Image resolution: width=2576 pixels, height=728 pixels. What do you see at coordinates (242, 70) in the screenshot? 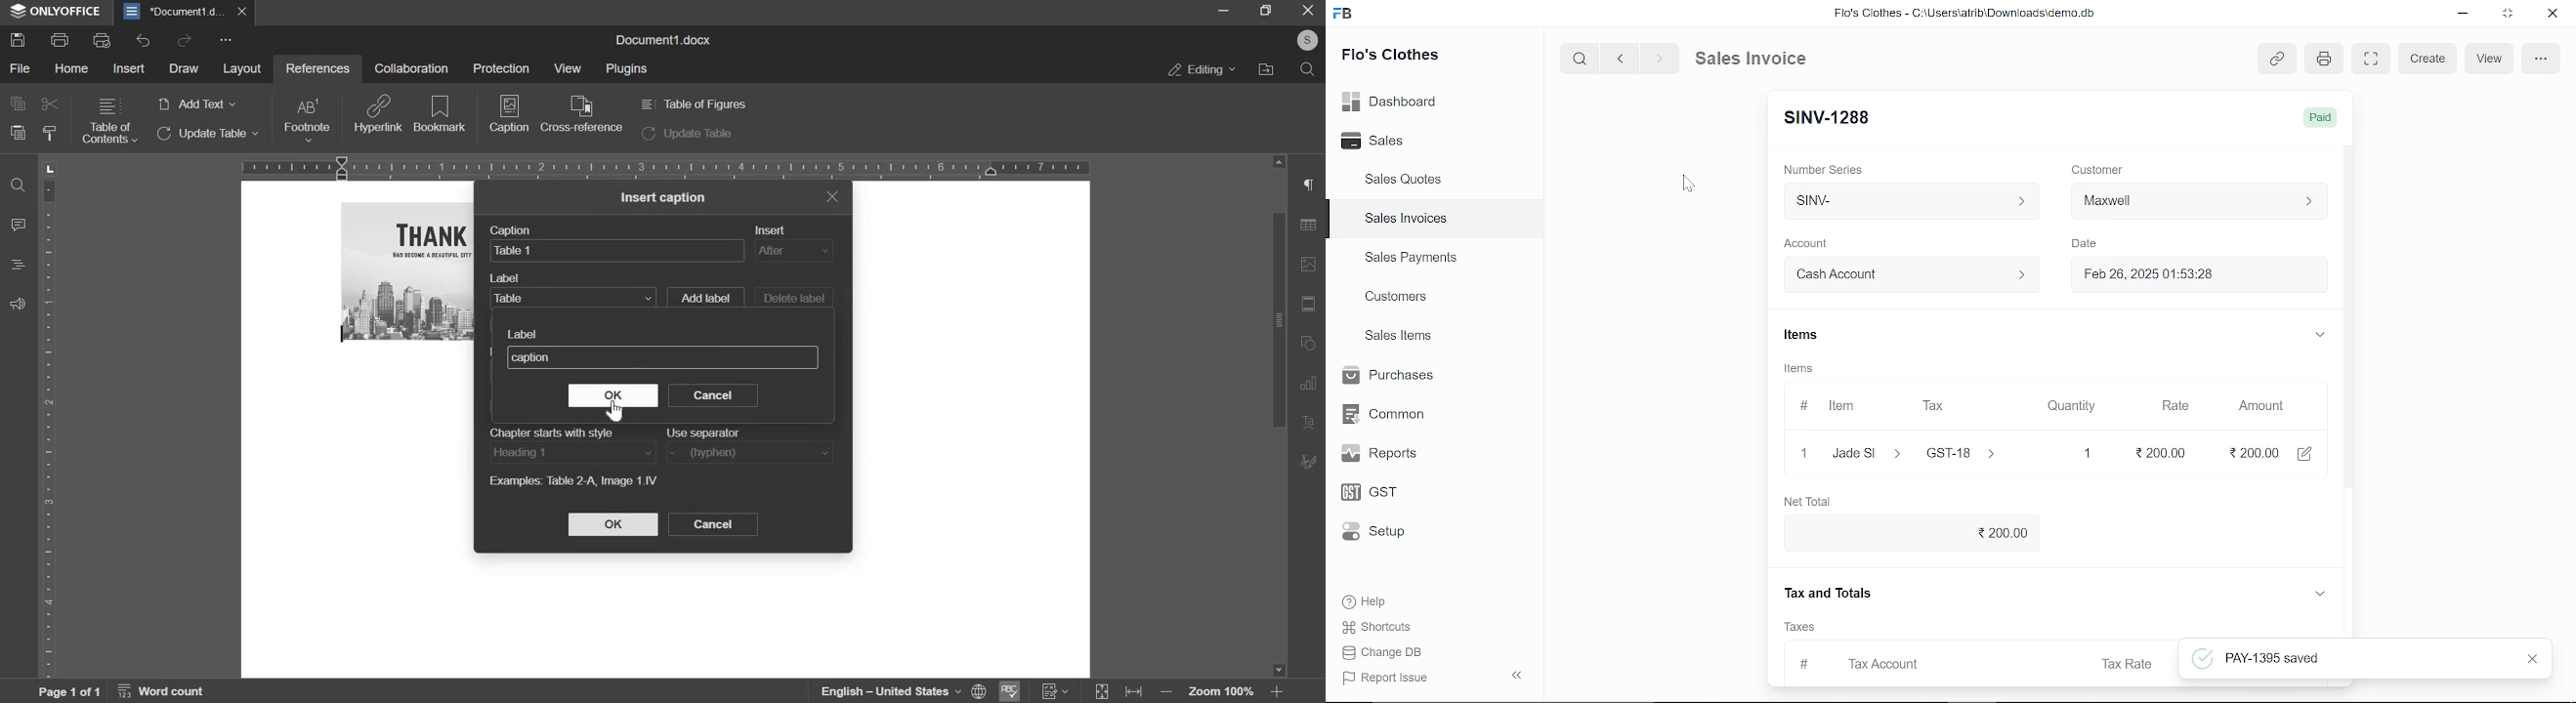
I see `layout` at bounding box center [242, 70].